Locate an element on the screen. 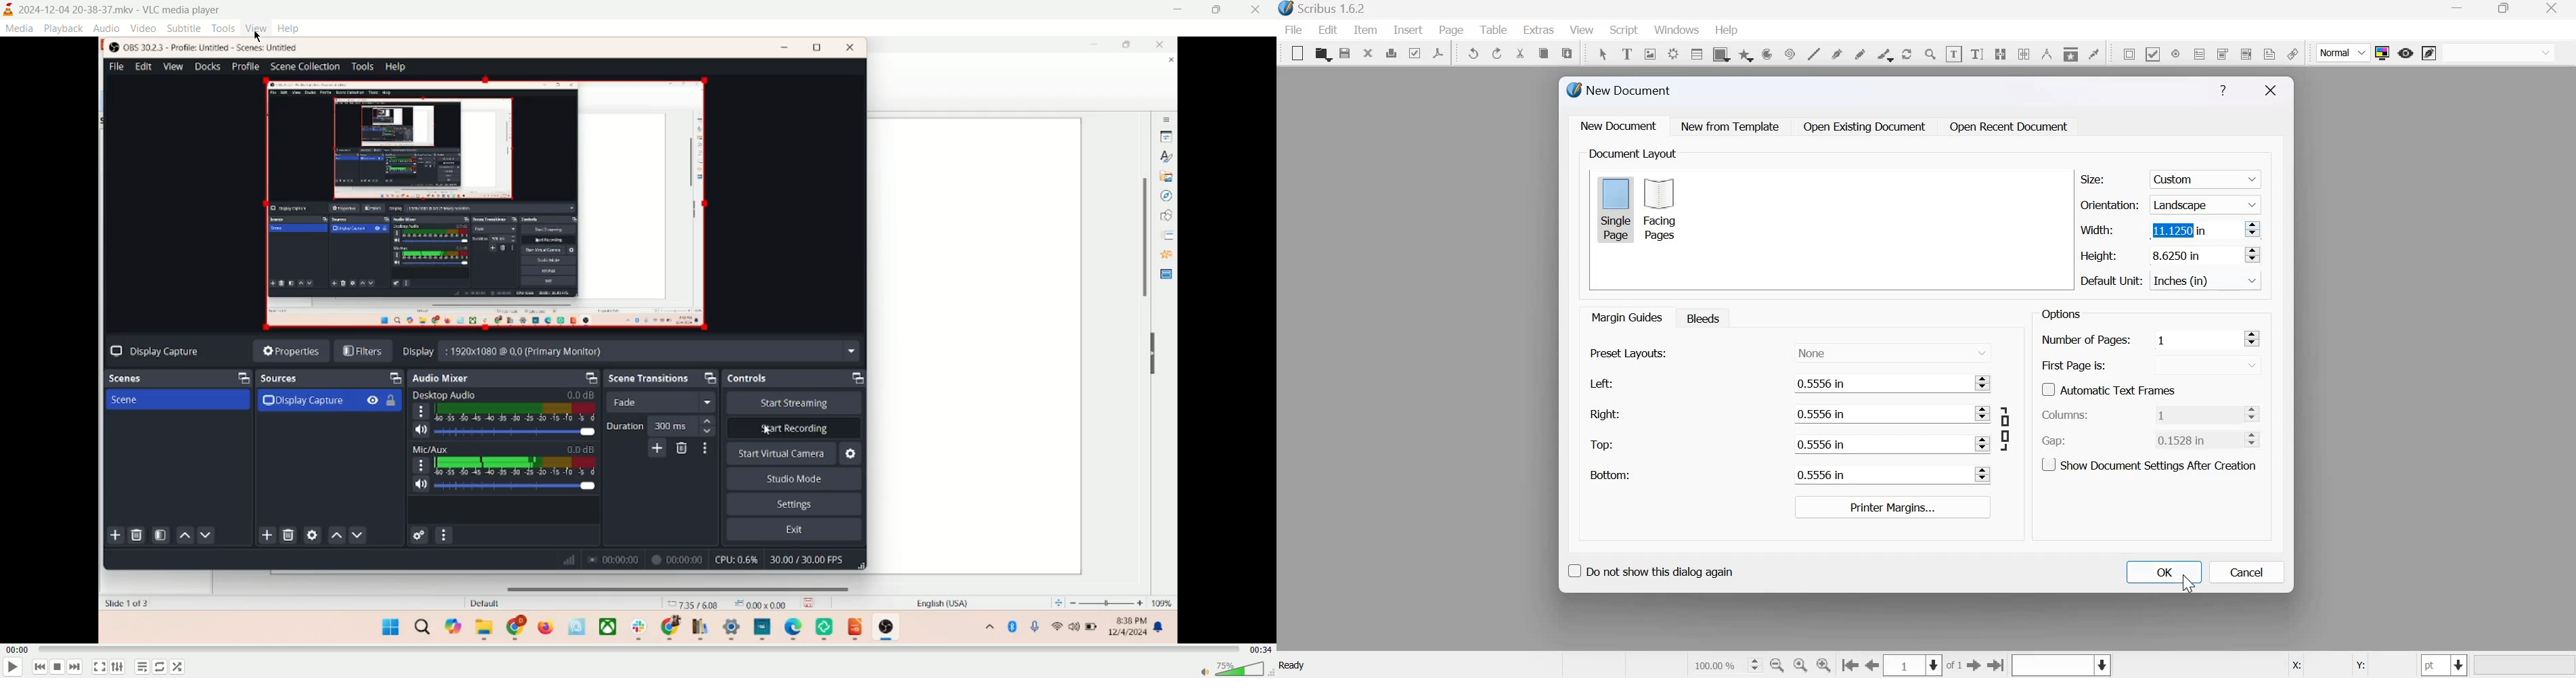  save is located at coordinates (1345, 53).